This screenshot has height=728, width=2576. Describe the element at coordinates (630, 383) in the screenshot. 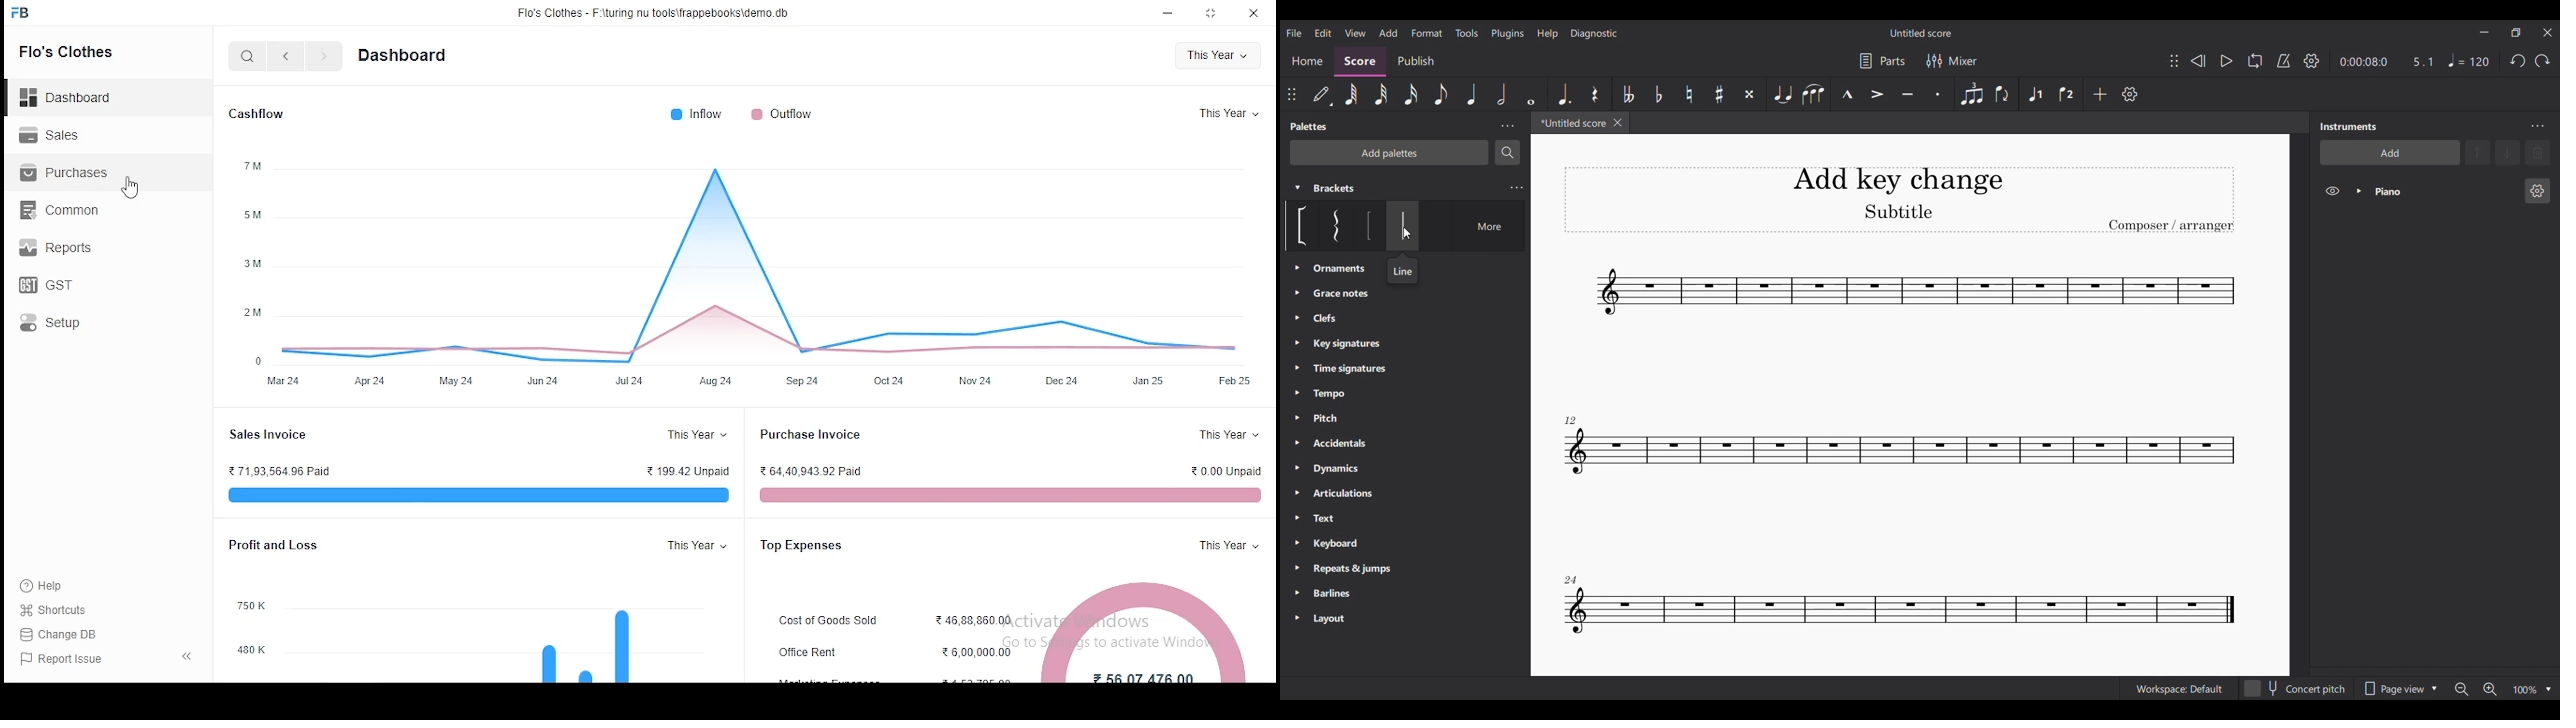

I see `jul 24` at that location.